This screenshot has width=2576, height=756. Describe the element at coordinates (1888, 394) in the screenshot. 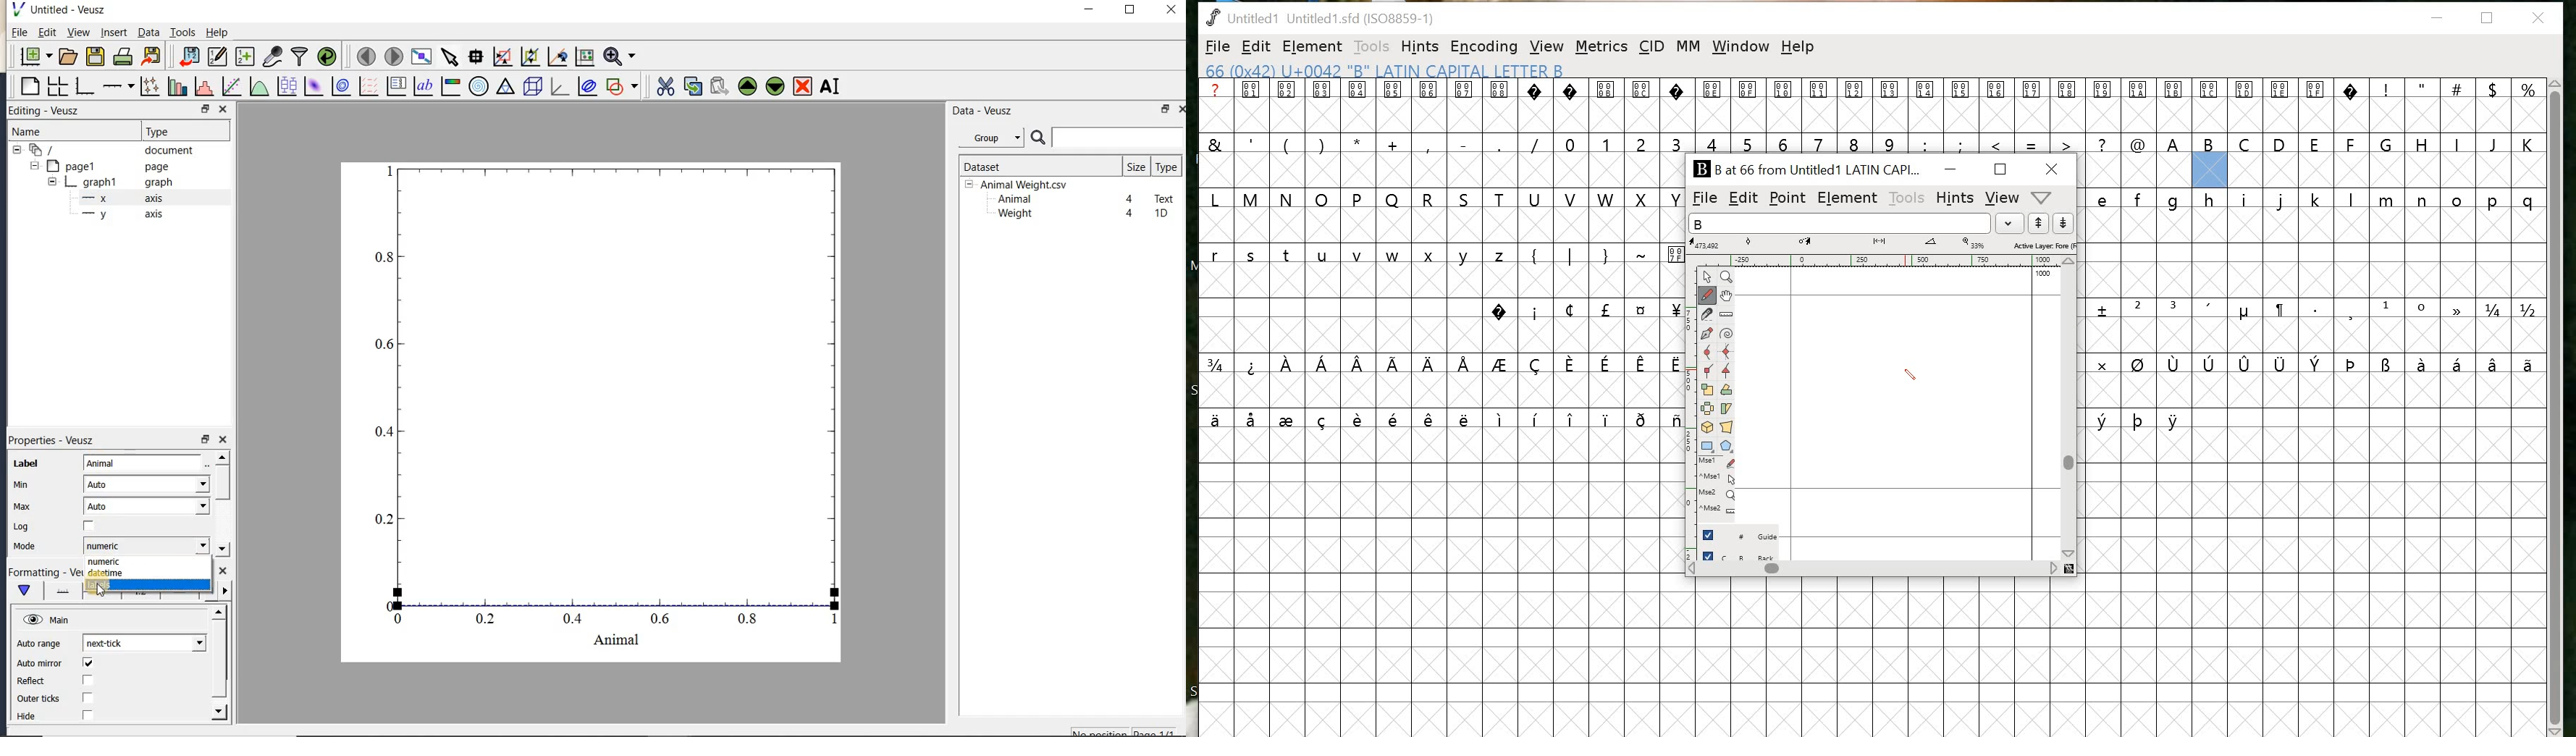

I see `drawing space` at that location.